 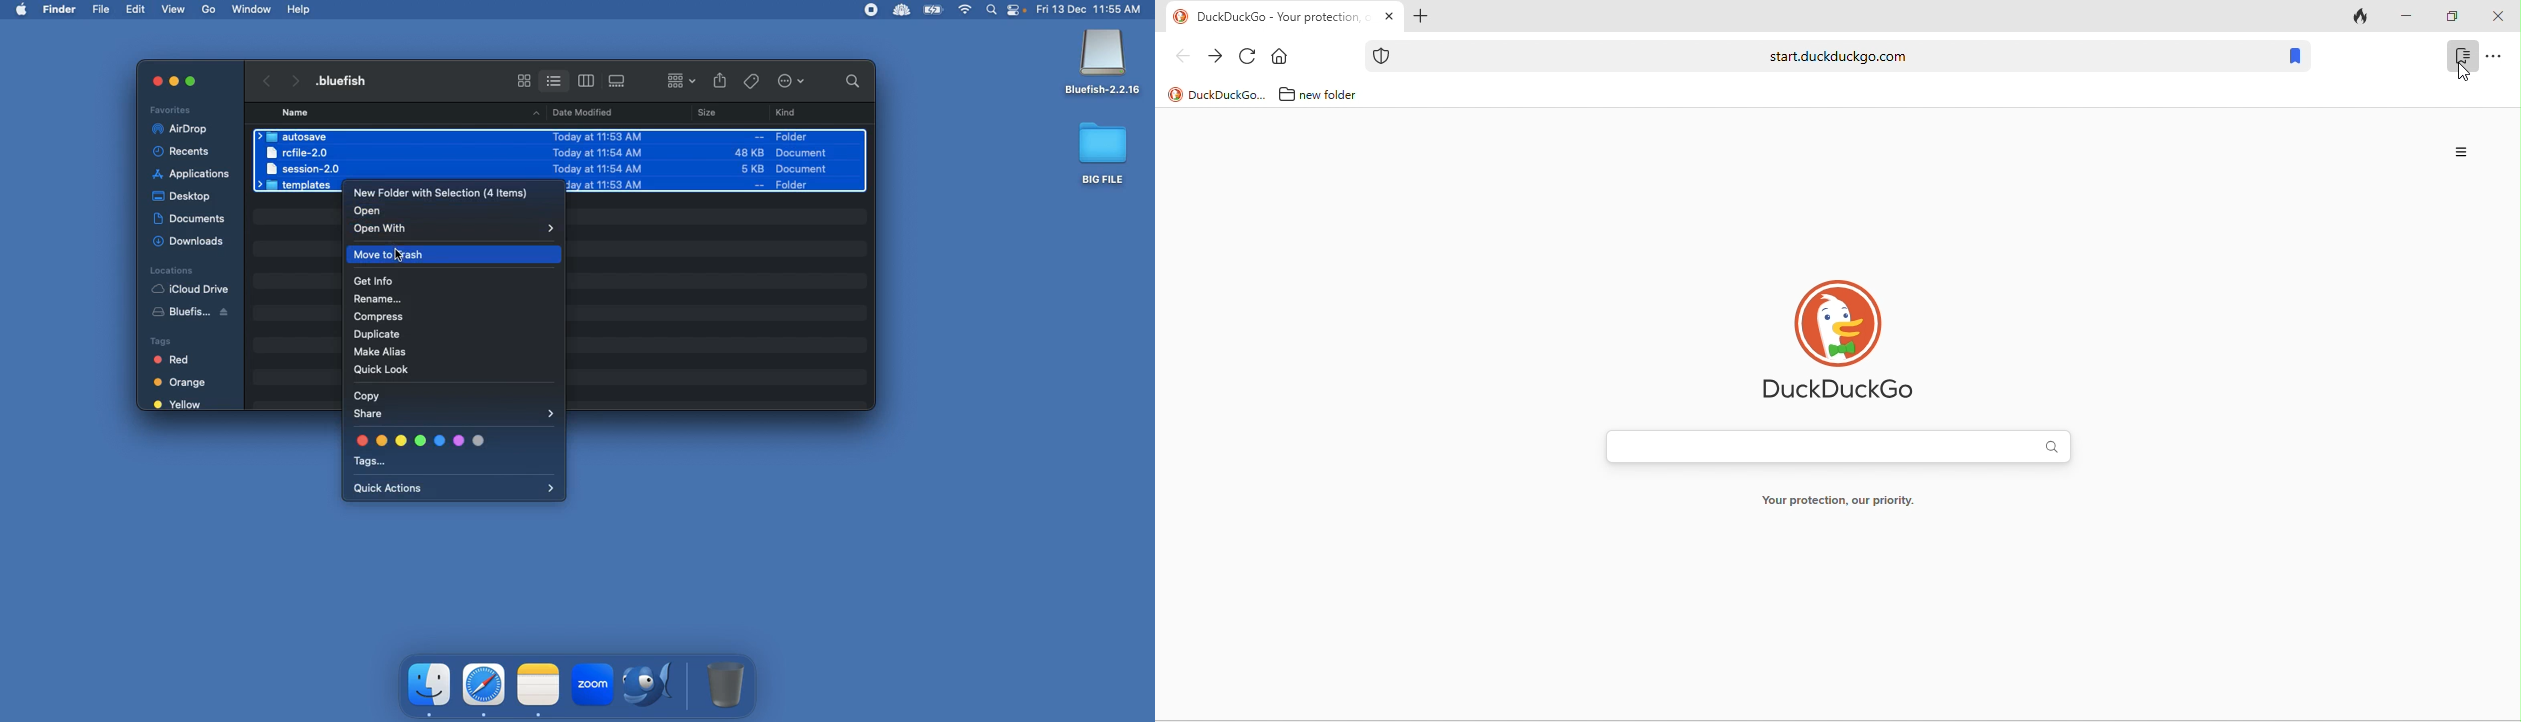 What do you see at coordinates (1820, 56) in the screenshot?
I see `weblink` at bounding box center [1820, 56].